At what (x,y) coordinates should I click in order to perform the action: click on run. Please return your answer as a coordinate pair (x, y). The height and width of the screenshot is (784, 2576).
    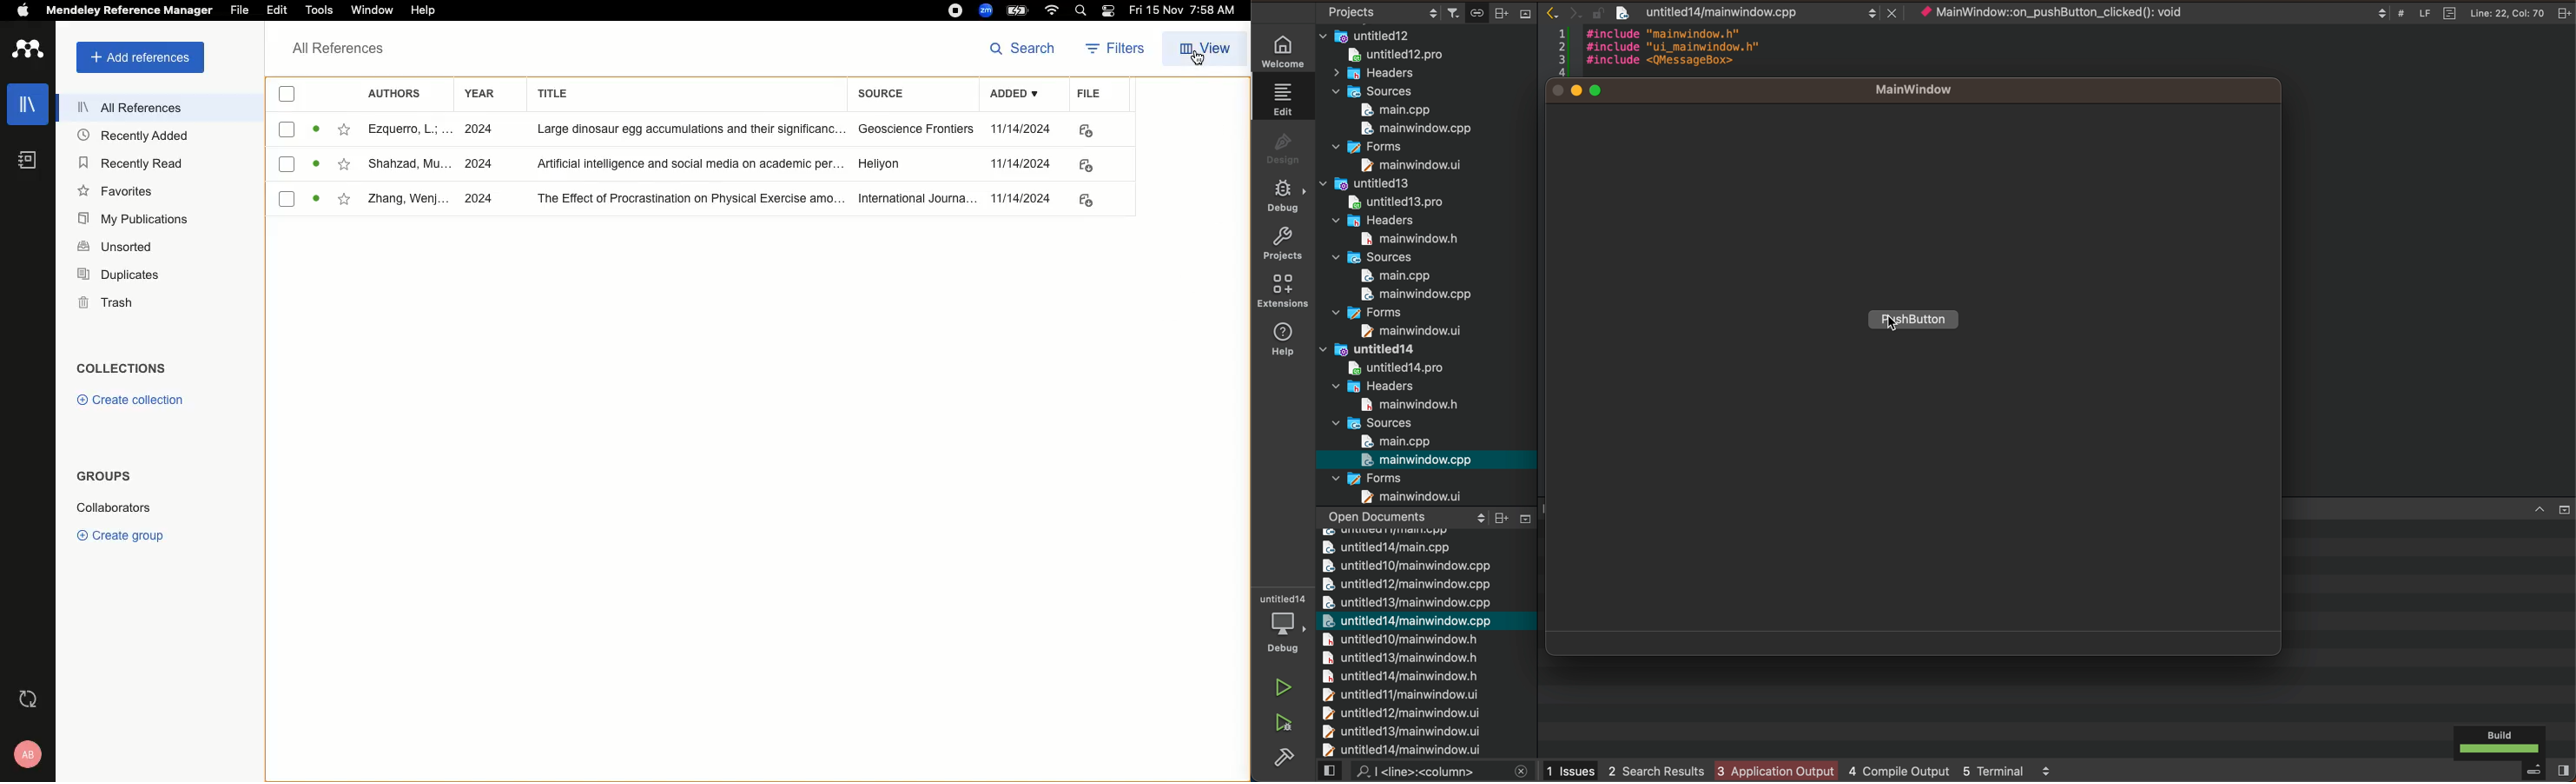
    Looking at the image, I should click on (1282, 687).